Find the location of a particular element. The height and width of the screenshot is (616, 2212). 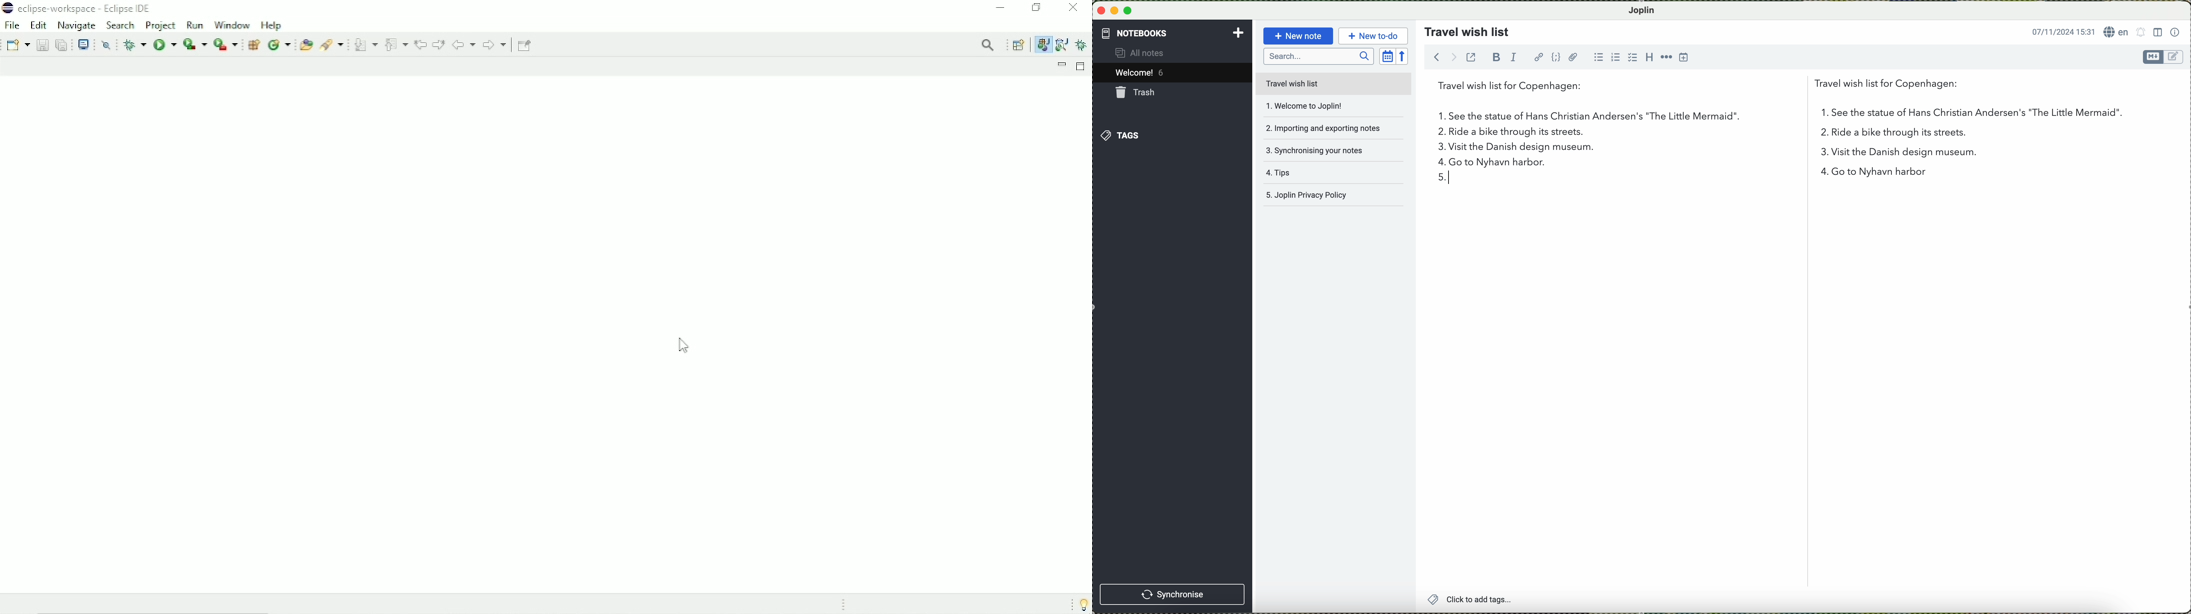

Joplin privacy policy is located at coordinates (1331, 197).